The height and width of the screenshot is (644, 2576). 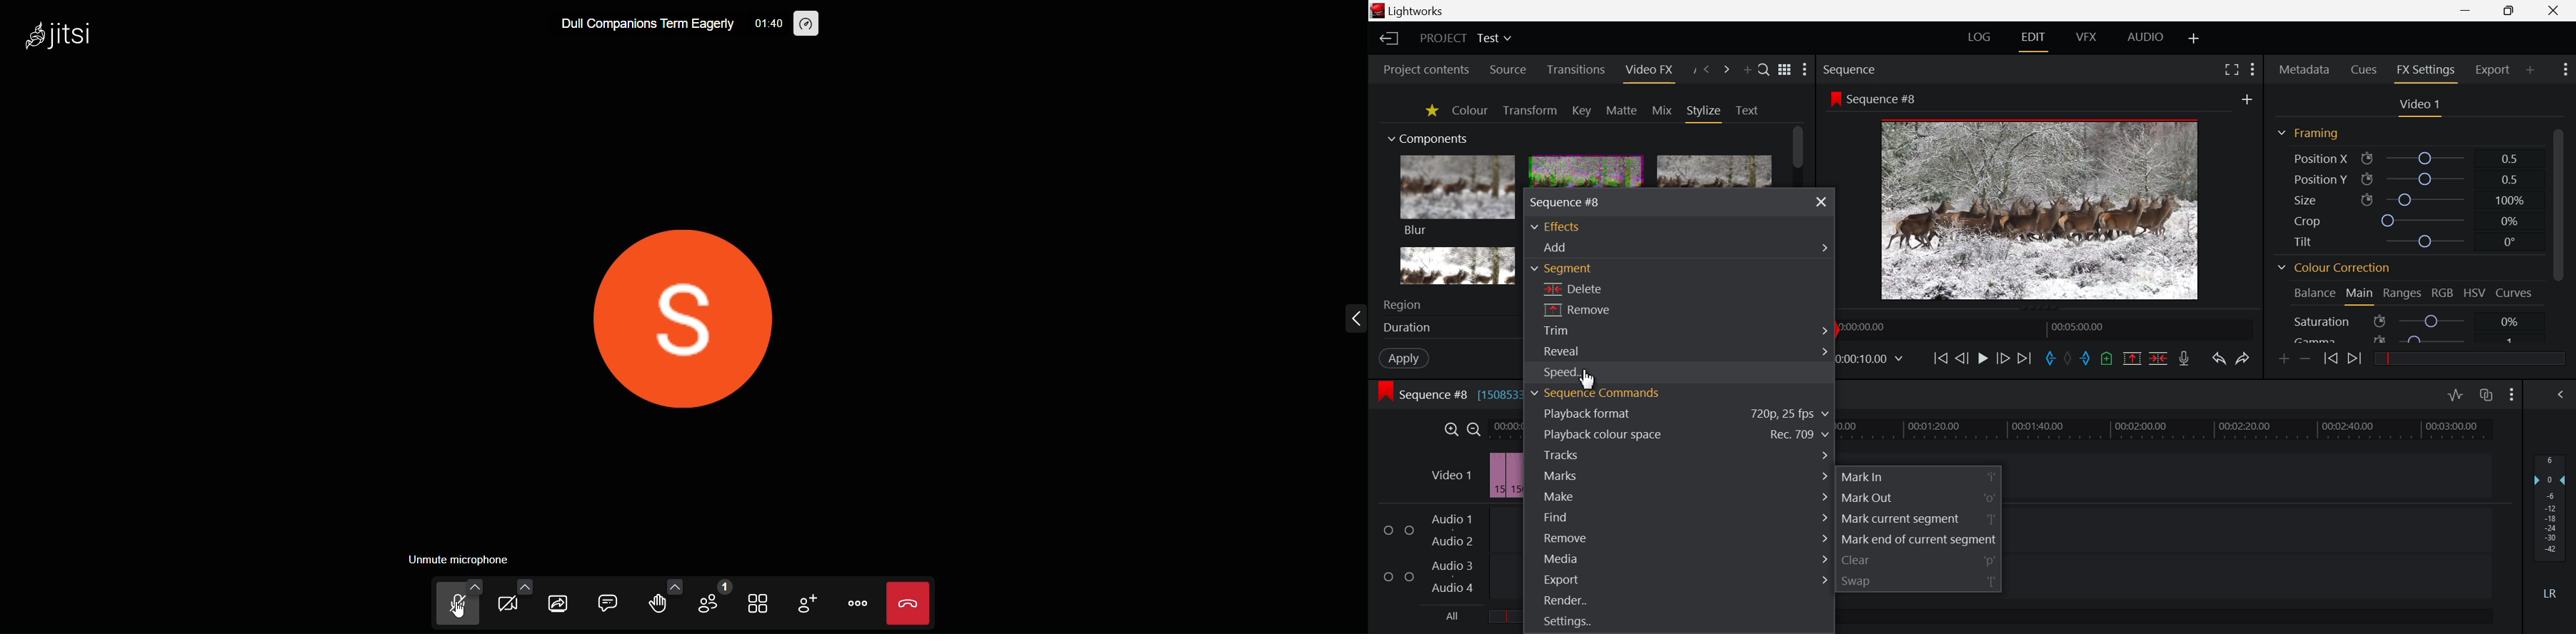 What do you see at coordinates (2003, 359) in the screenshot?
I see `Go Forward` at bounding box center [2003, 359].